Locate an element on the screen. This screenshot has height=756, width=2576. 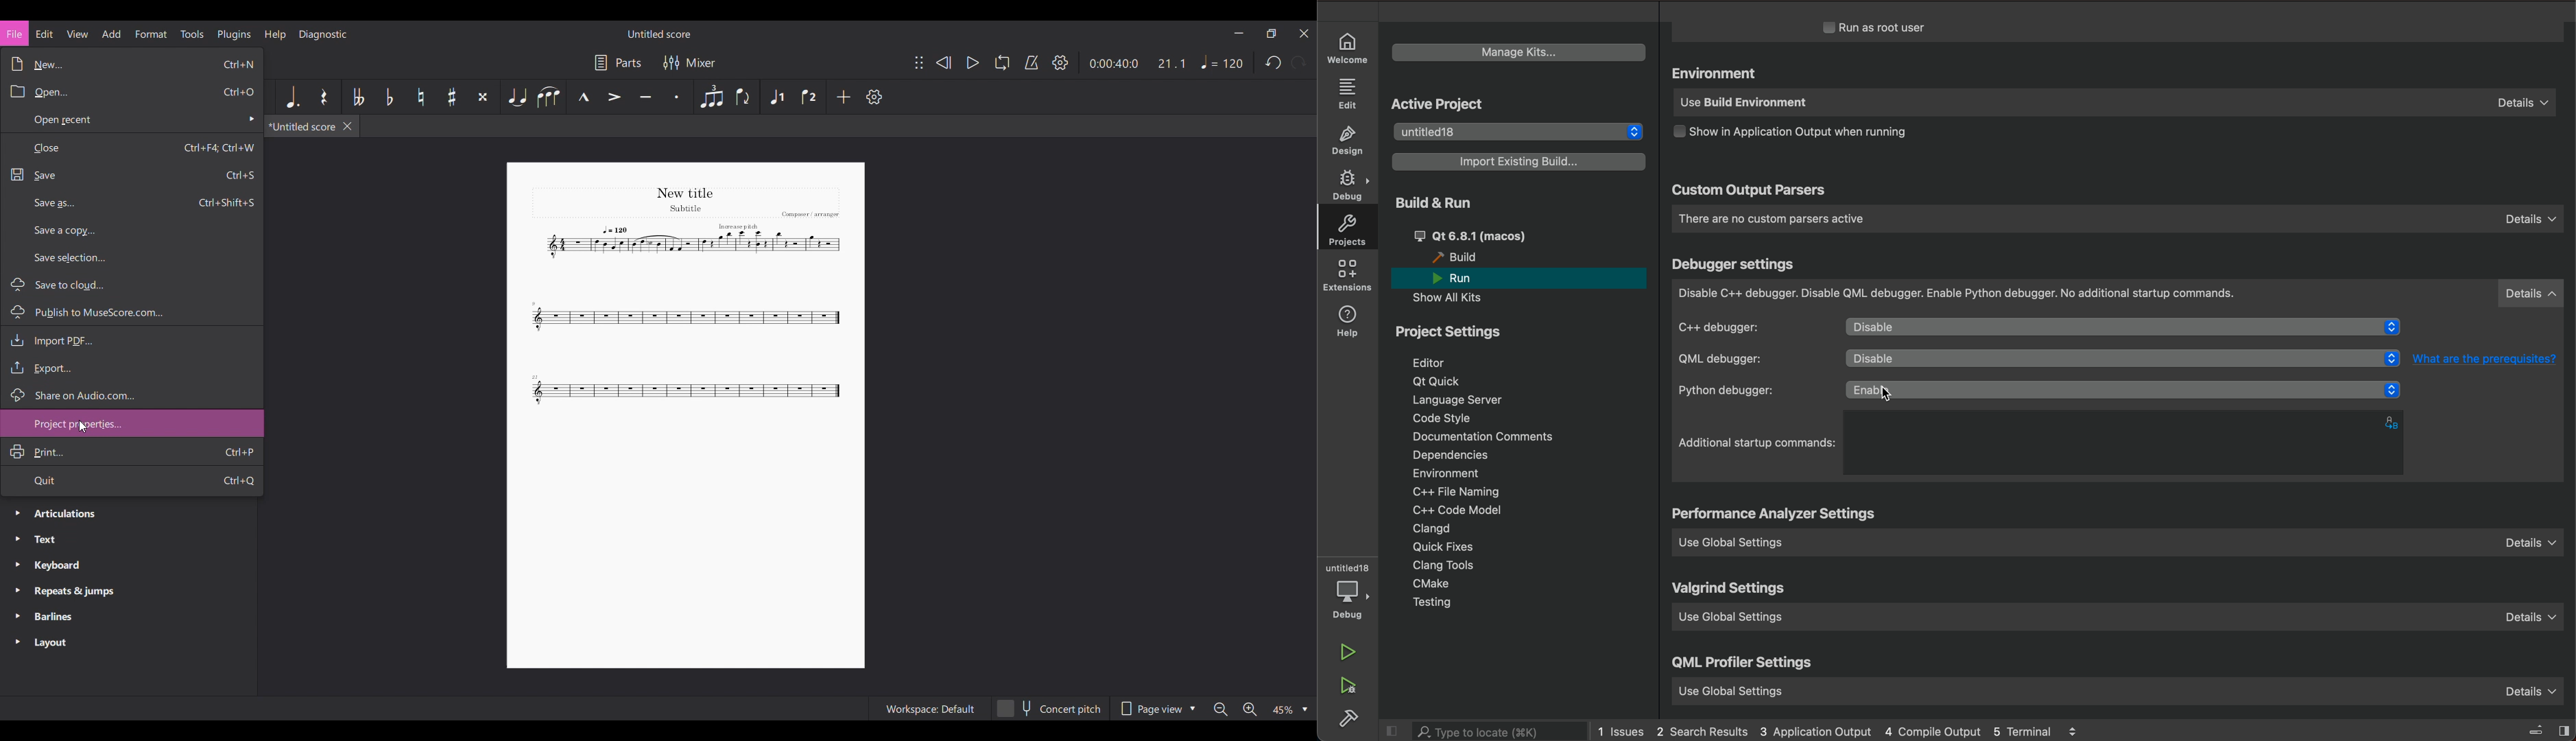
Save to cloud... is located at coordinates (132, 284).